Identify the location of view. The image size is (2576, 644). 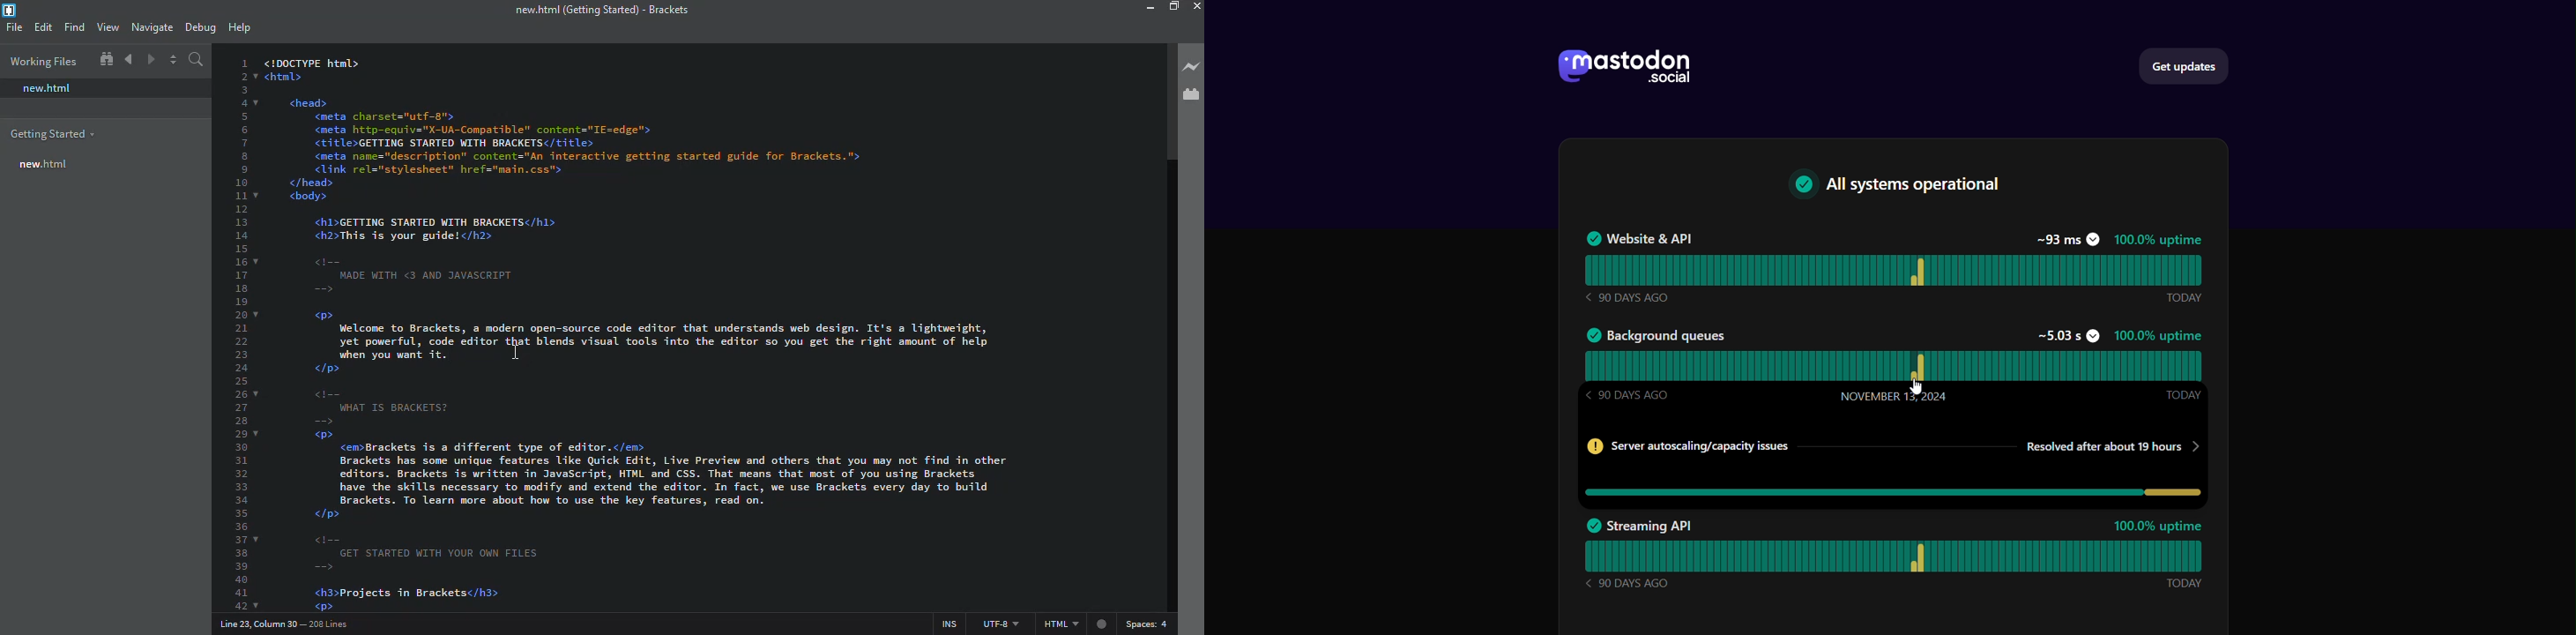
(110, 26).